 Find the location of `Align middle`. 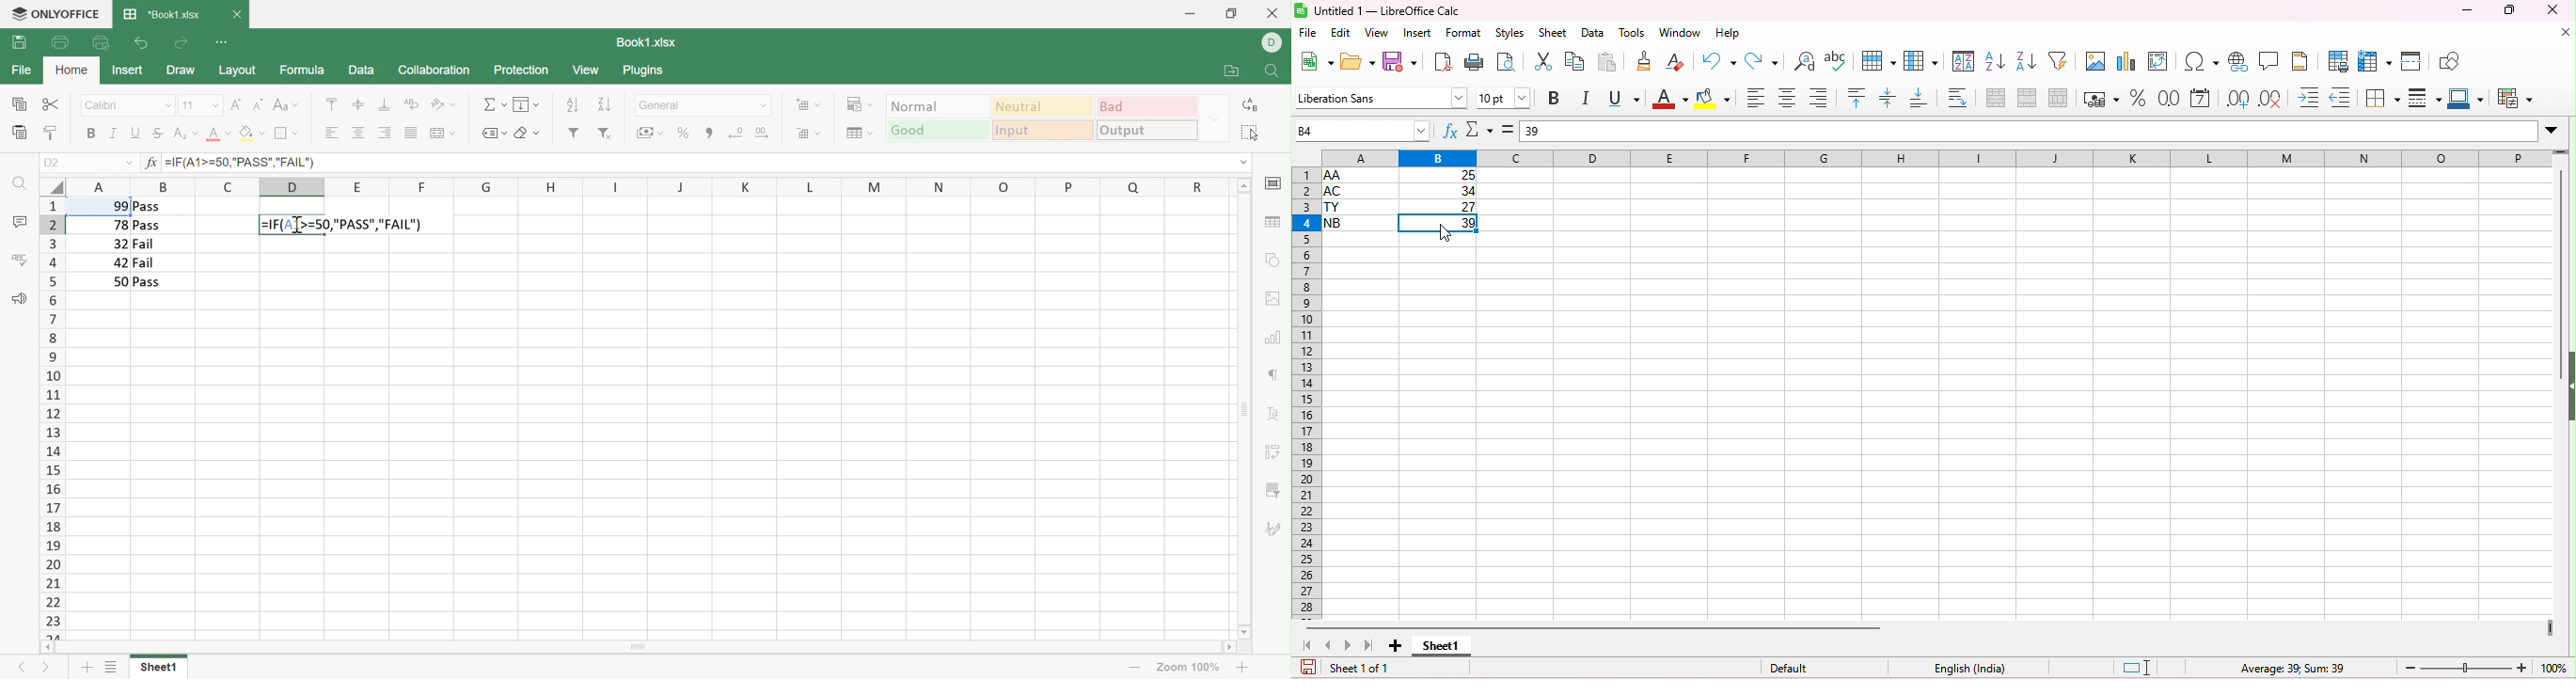

Align middle is located at coordinates (360, 133).